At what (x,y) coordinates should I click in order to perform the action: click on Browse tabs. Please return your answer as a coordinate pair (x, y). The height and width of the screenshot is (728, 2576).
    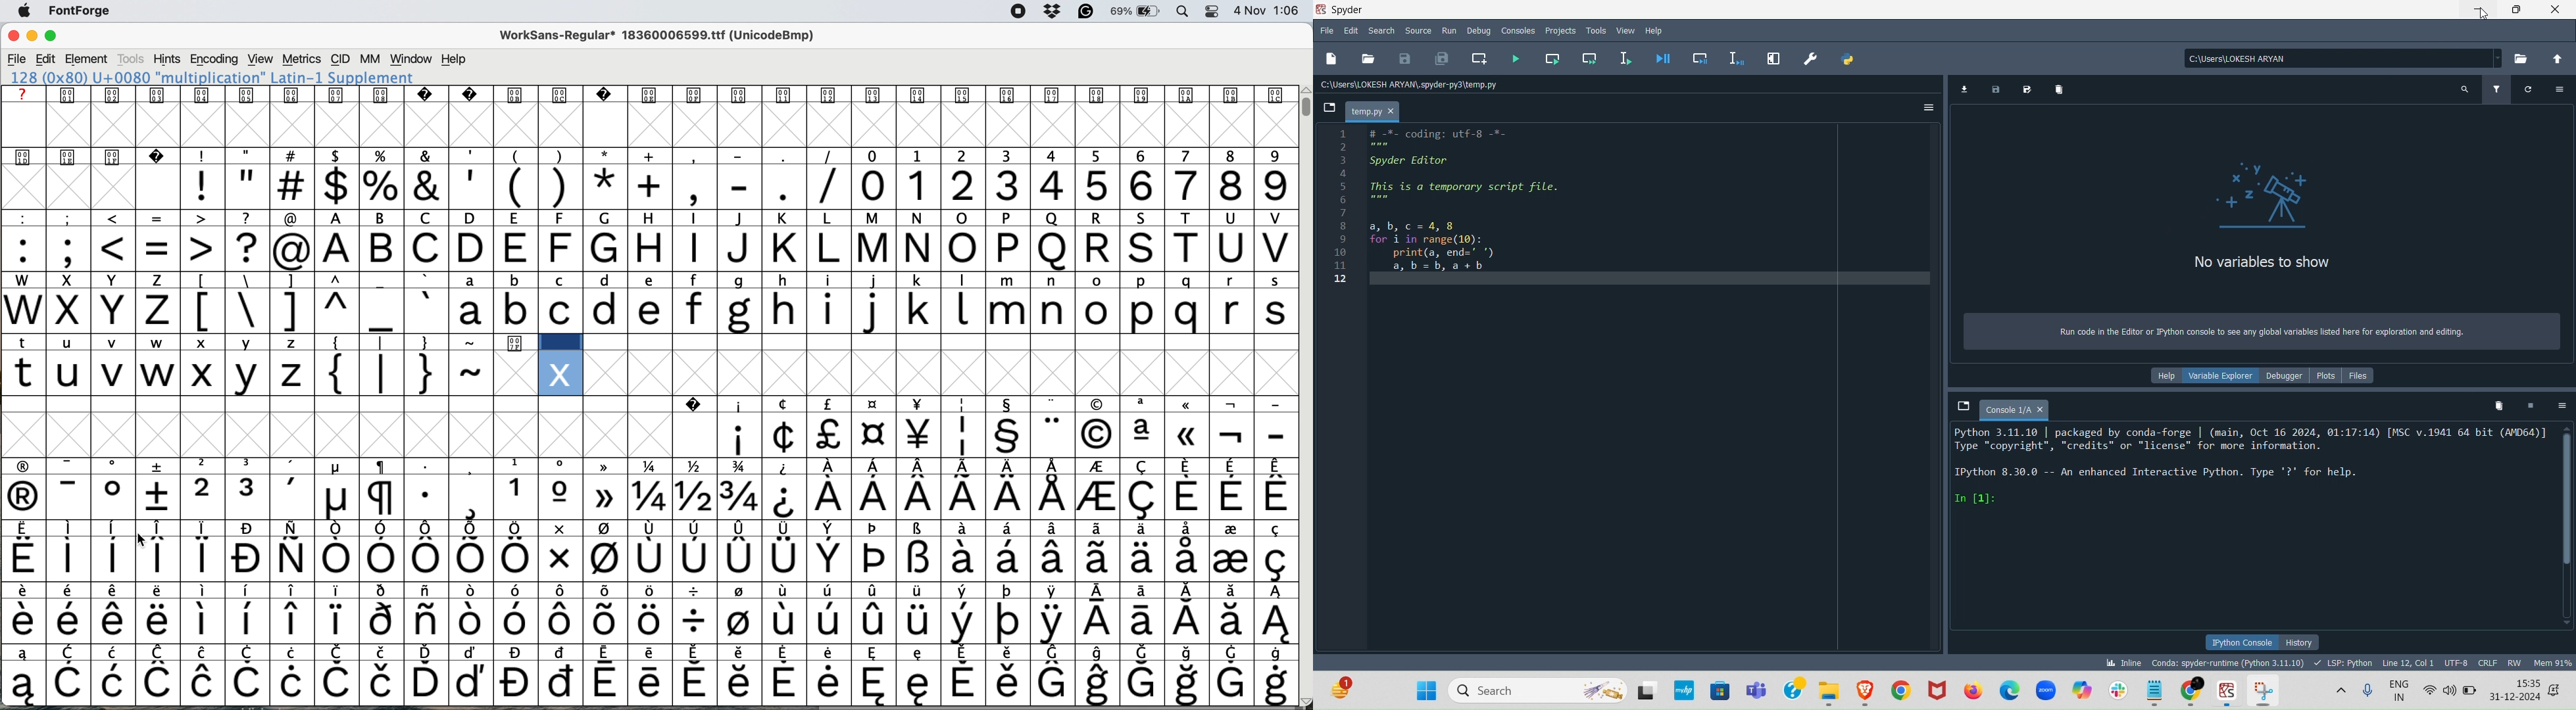
    Looking at the image, I should click on (1956, 404).